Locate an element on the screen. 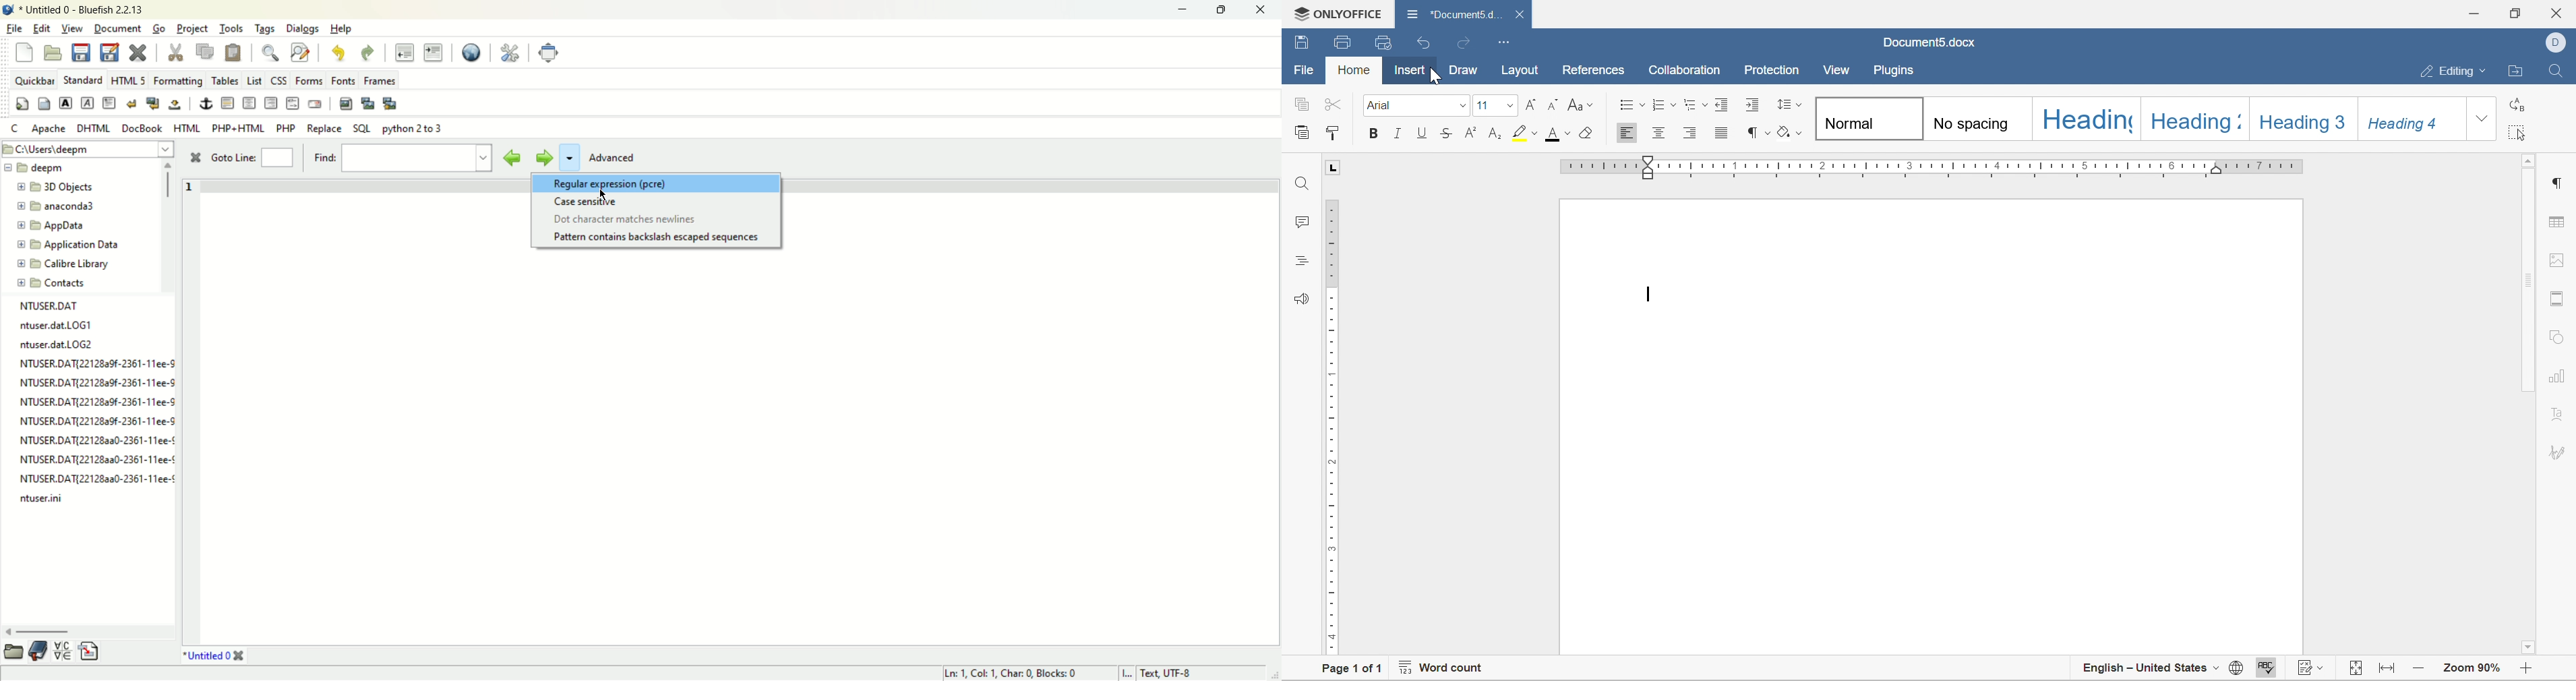  paragraph line spacing is located at coordinates (1788, 104).